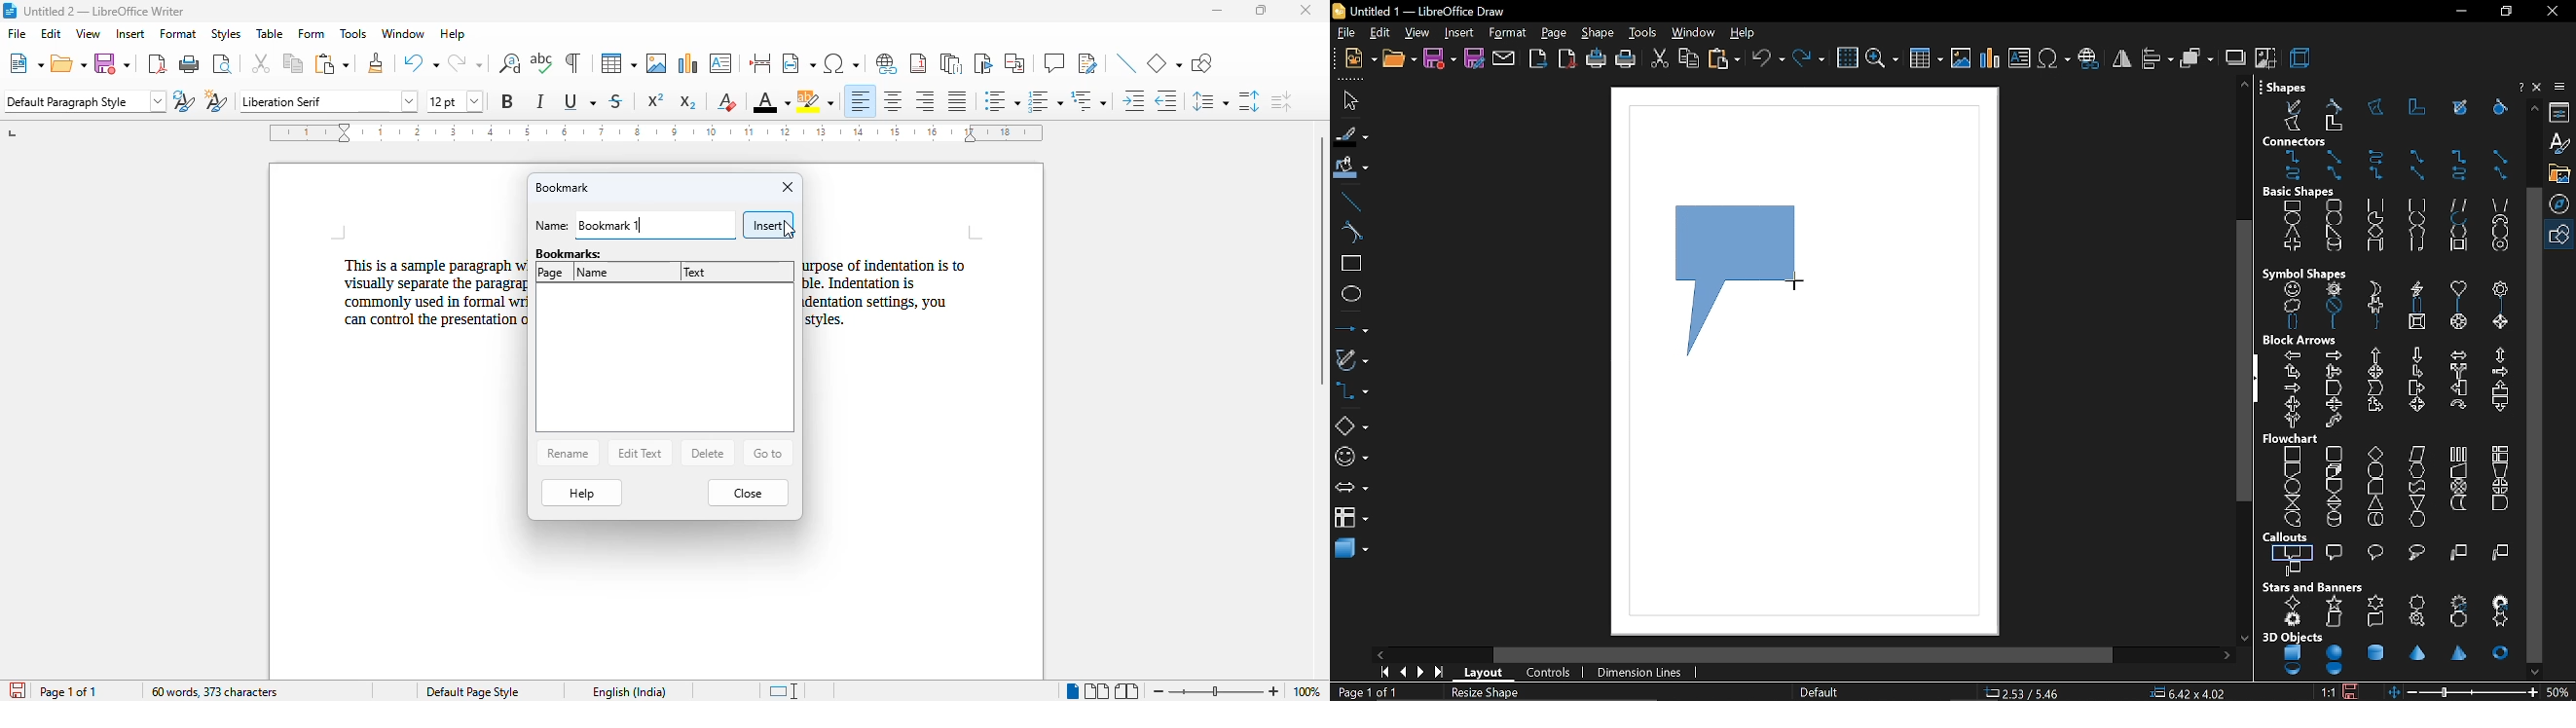  What do you see at coordinates (2326, 692) in the screenshot?
I see `scaling factor` at bounding box center [2326, 692].